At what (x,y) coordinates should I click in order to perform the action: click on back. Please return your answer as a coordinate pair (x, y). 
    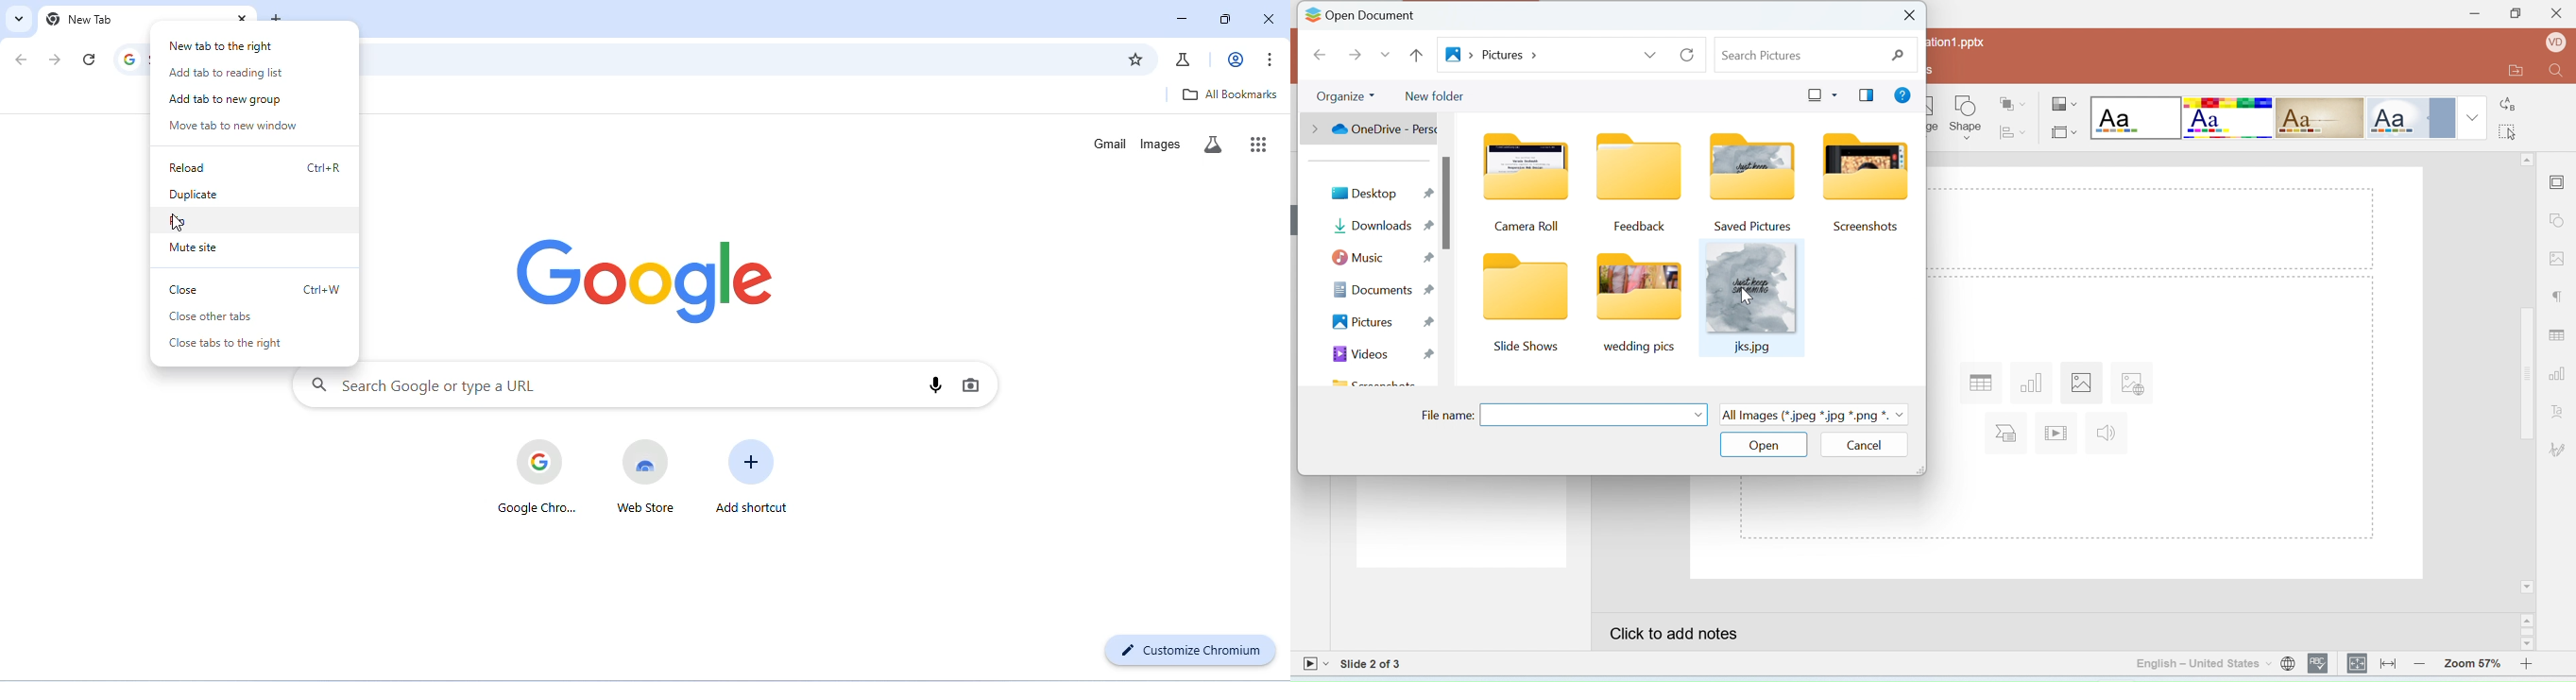
    Looking at the image, I should click on (1321, 55).